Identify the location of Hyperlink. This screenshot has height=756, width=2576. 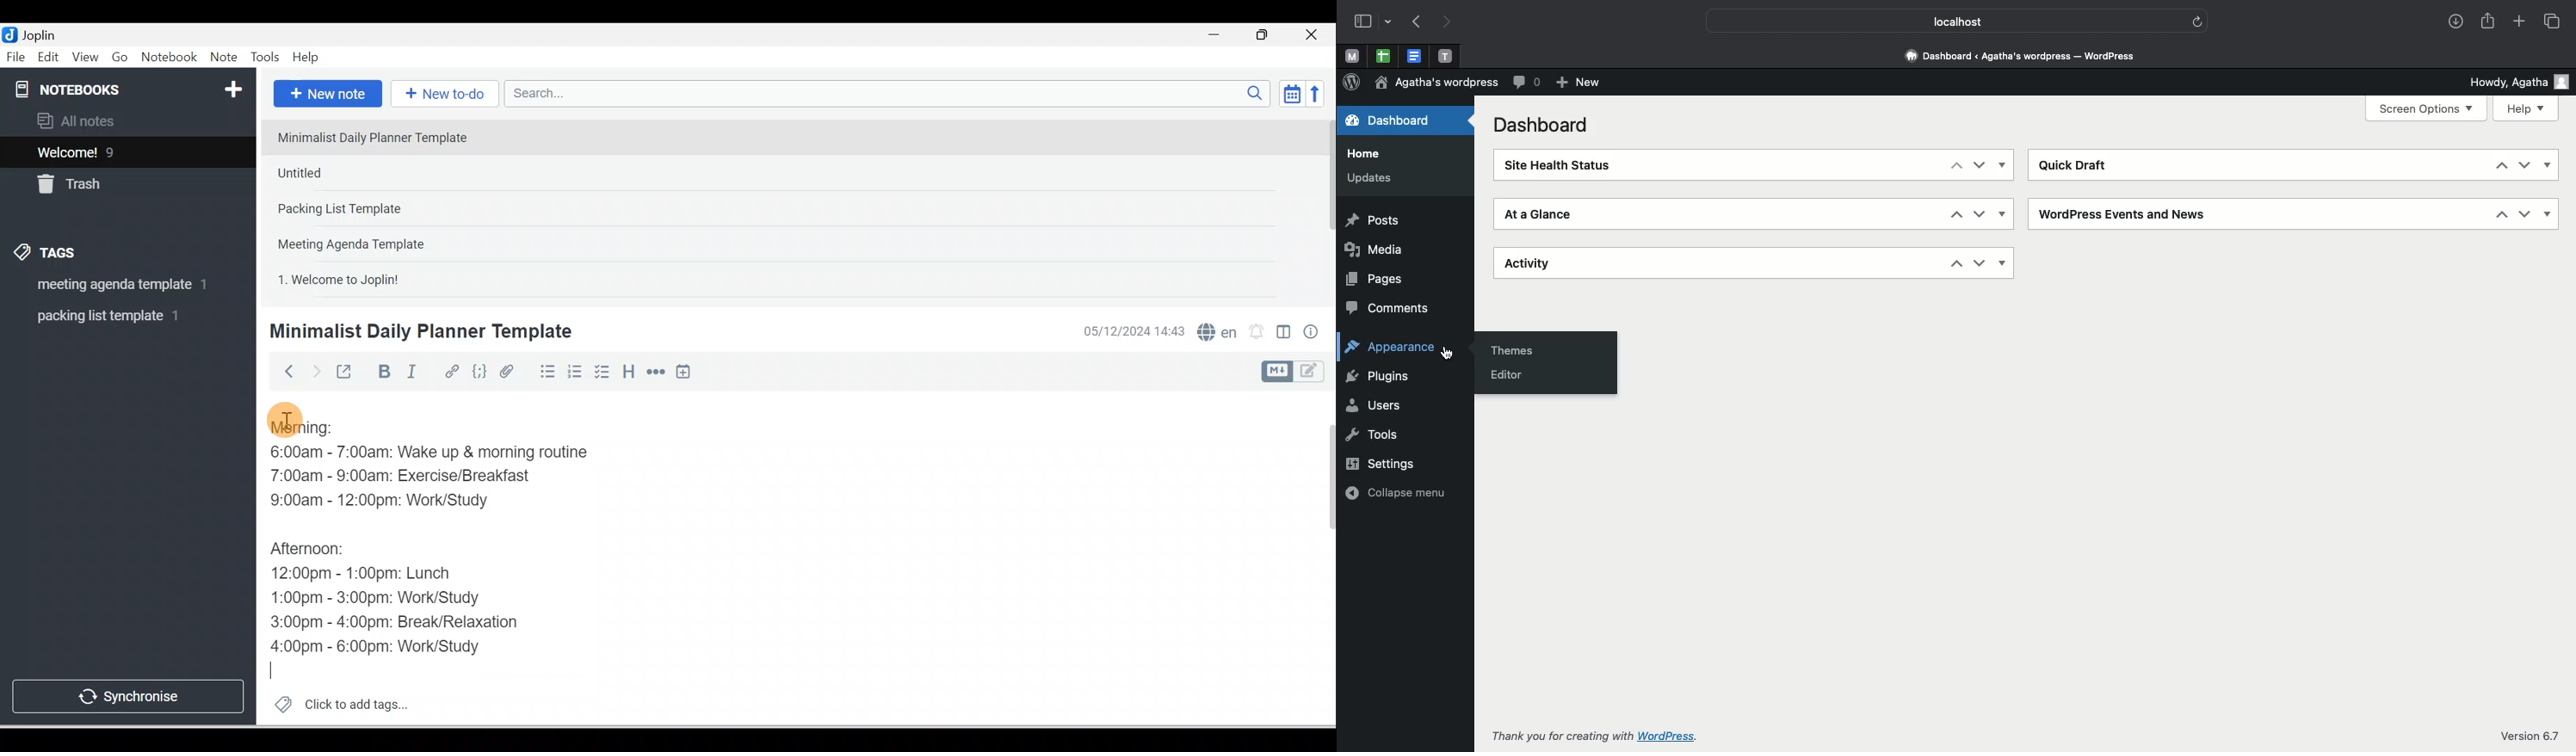
(451, 373).